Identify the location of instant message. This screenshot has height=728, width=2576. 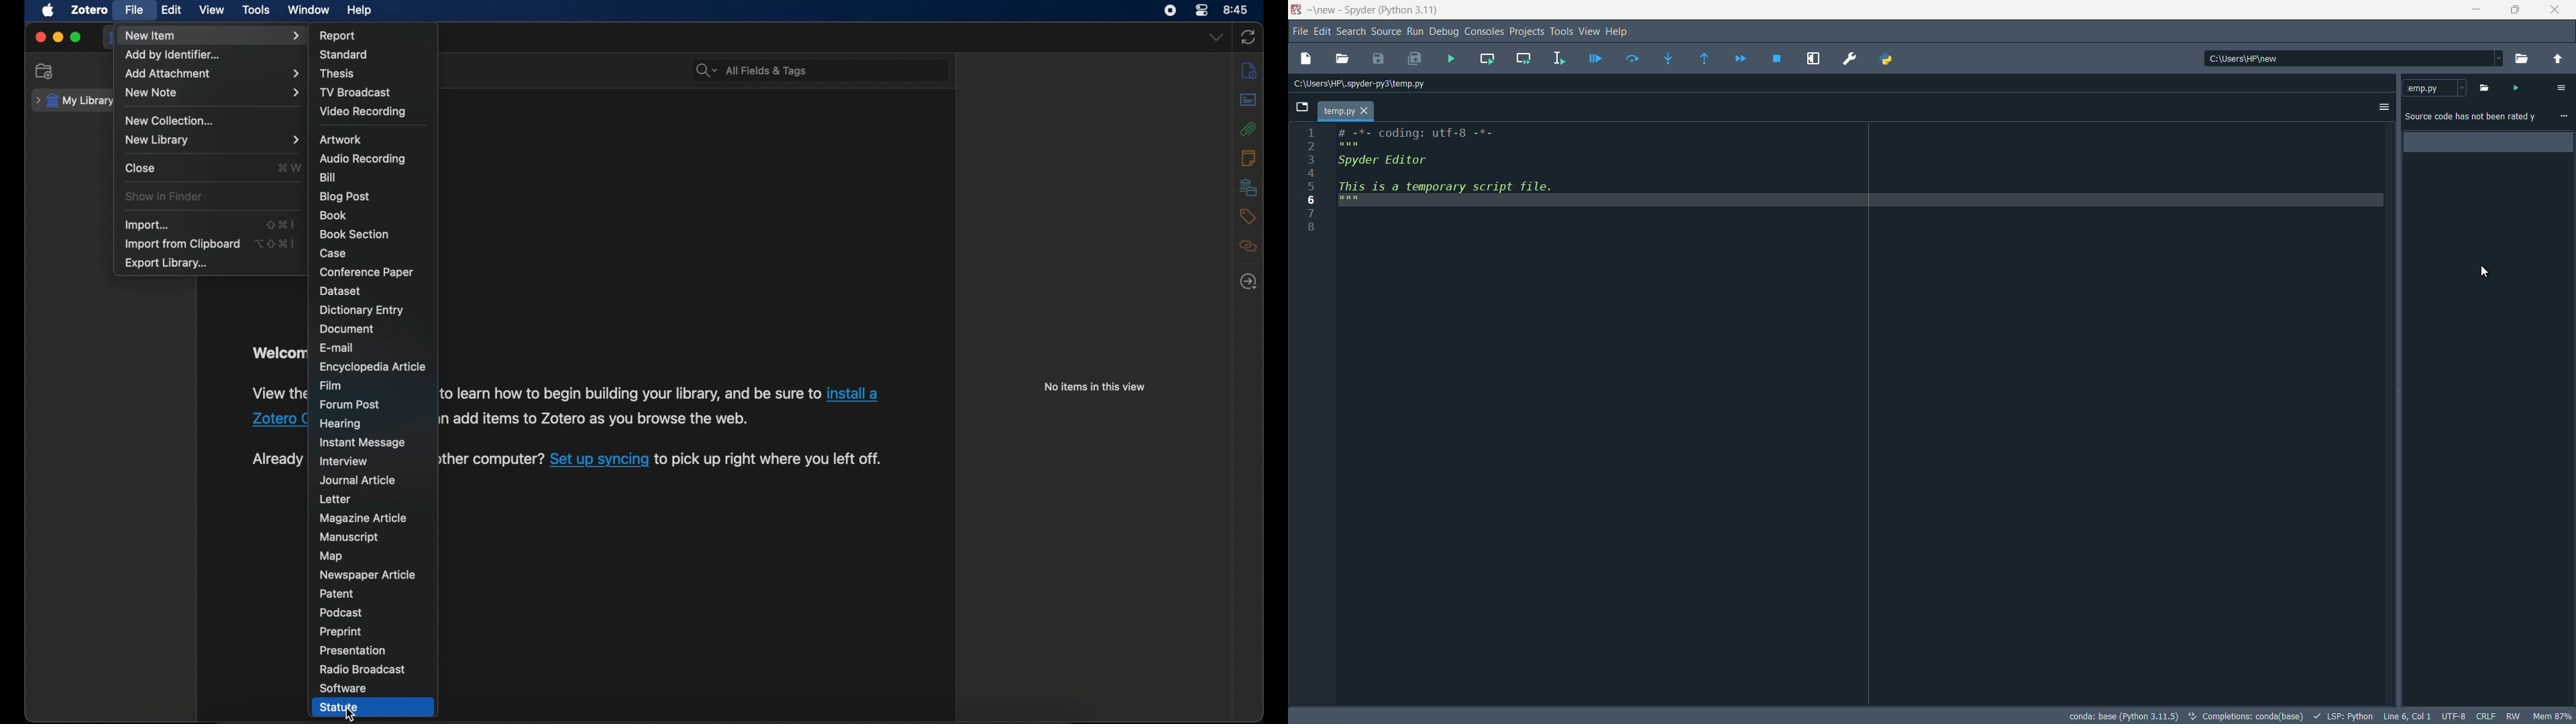
(366, 442).